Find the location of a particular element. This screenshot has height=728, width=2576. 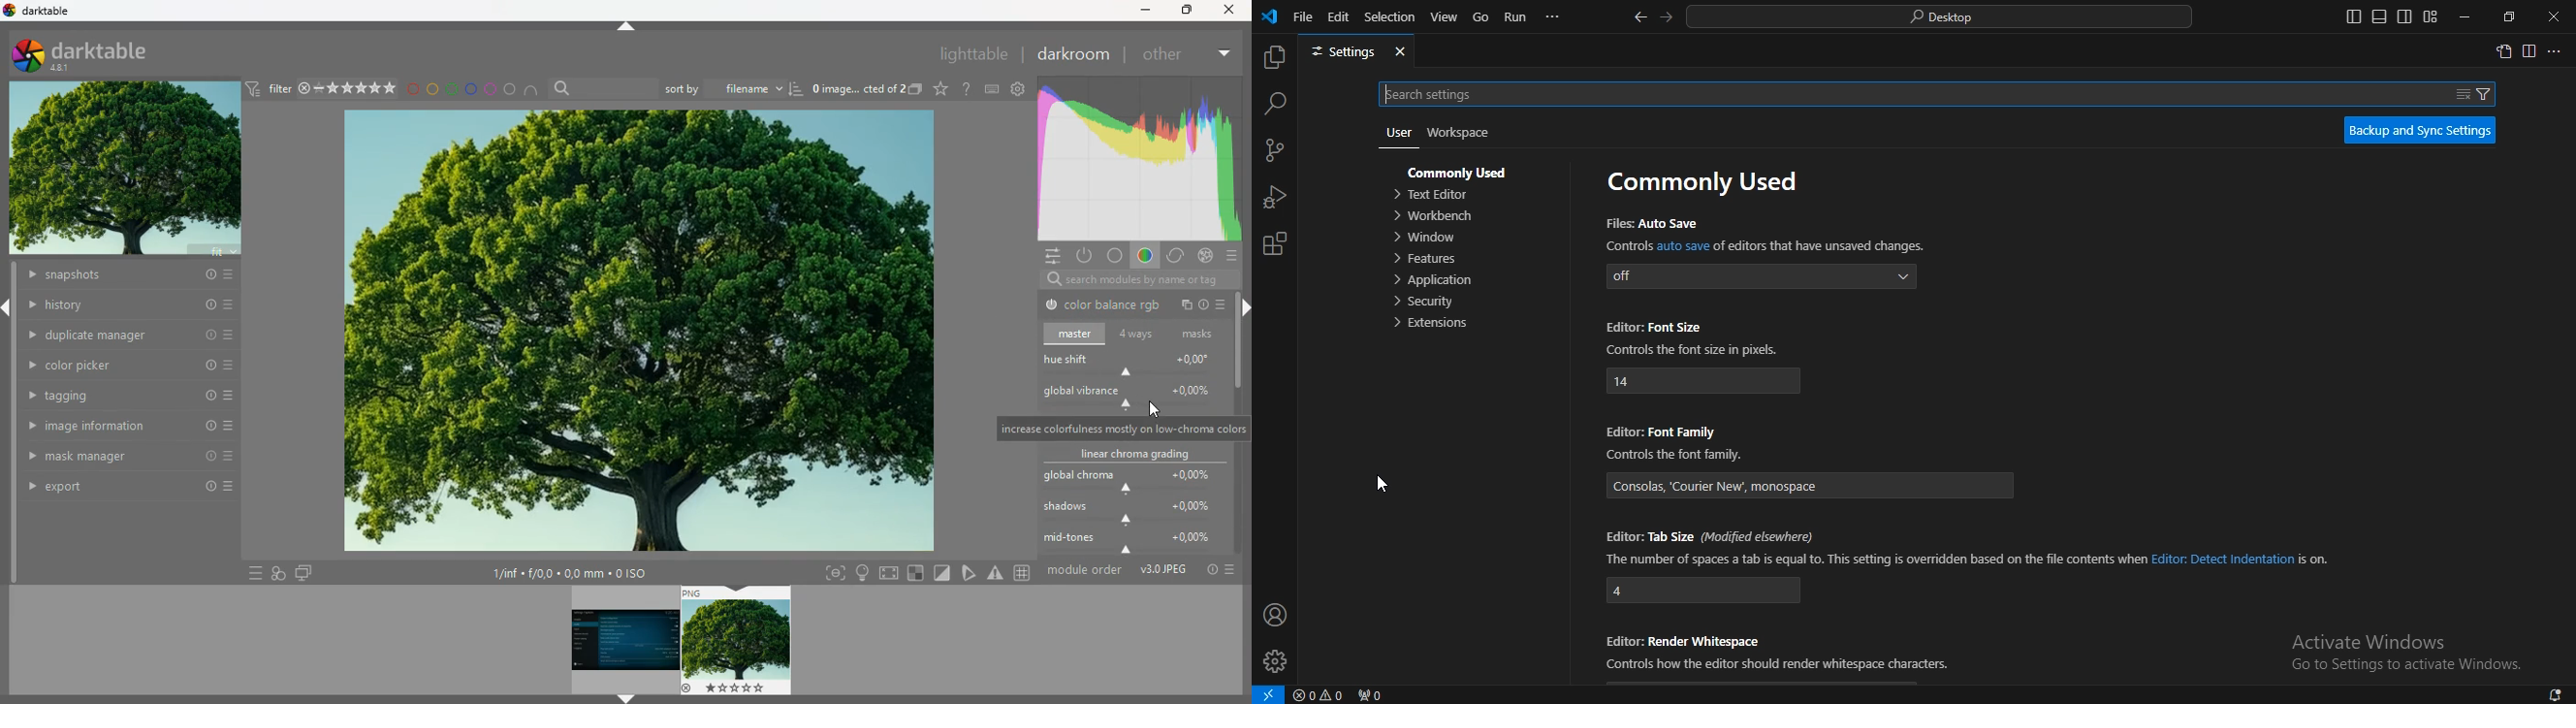

editor : tab size is located at coordinates (1969, 560).